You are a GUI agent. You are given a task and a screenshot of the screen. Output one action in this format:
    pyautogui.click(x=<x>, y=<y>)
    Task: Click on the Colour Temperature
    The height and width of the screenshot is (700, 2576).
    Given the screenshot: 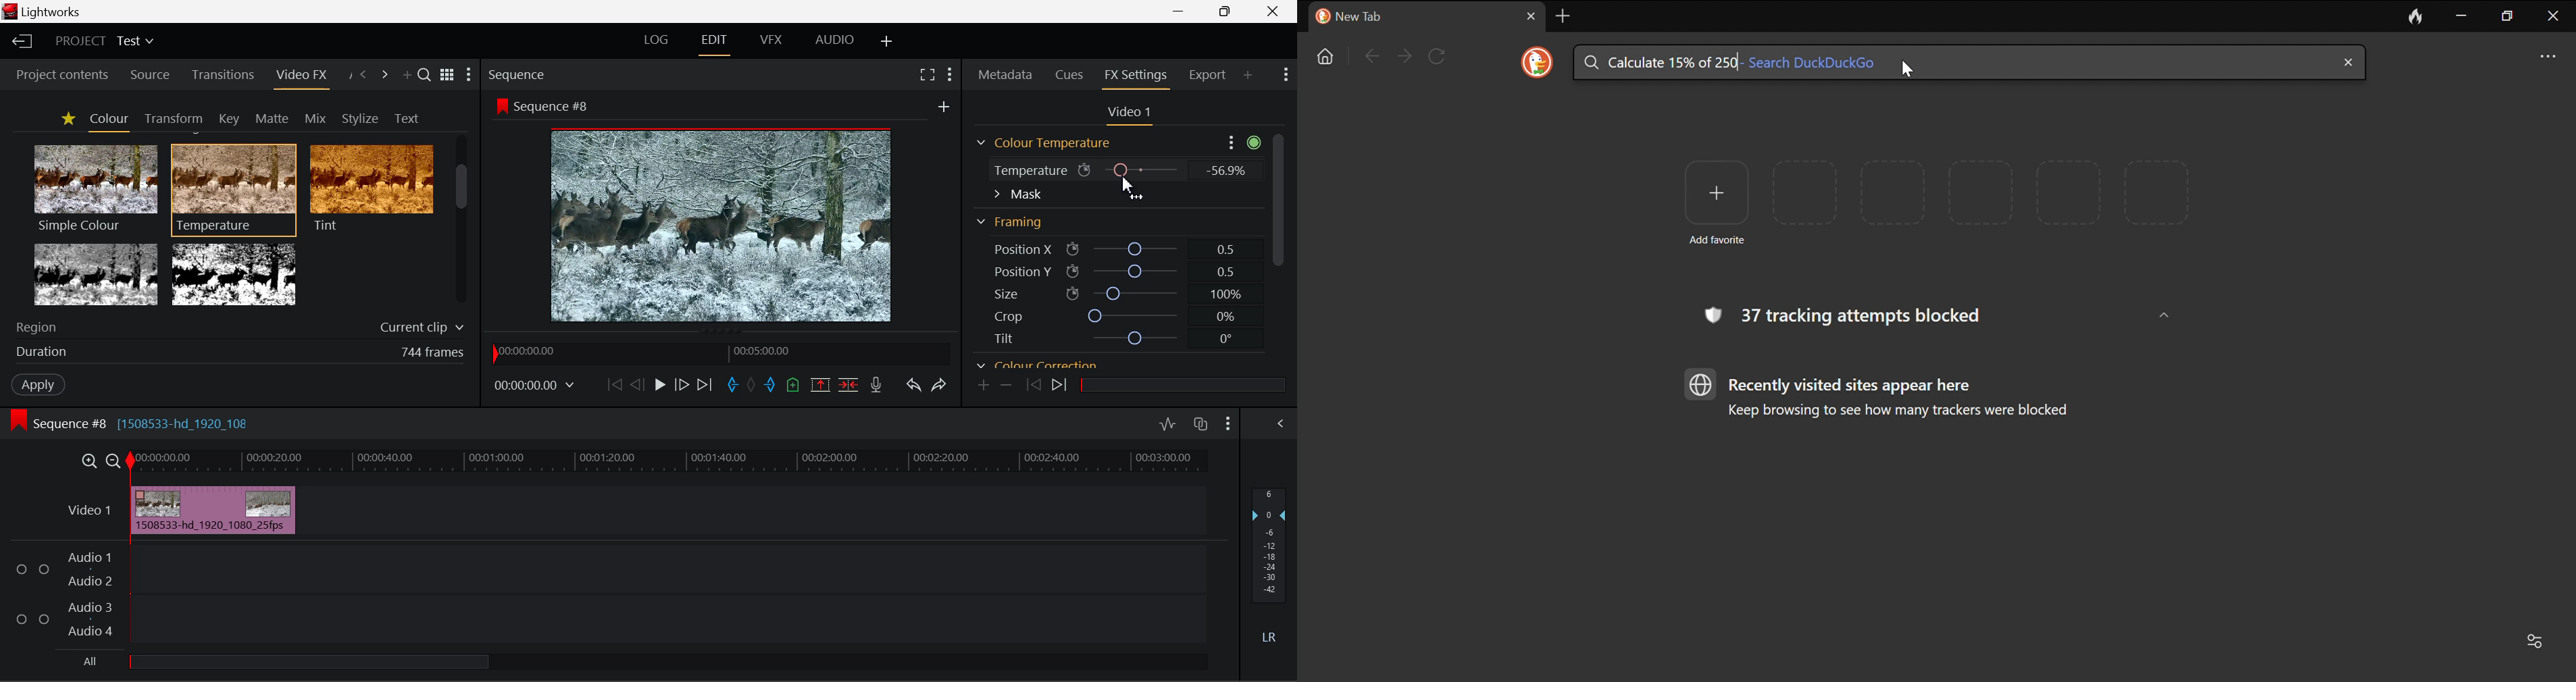 What is the action you would take?
    pyautogui.click(x=1047, y=143)
    